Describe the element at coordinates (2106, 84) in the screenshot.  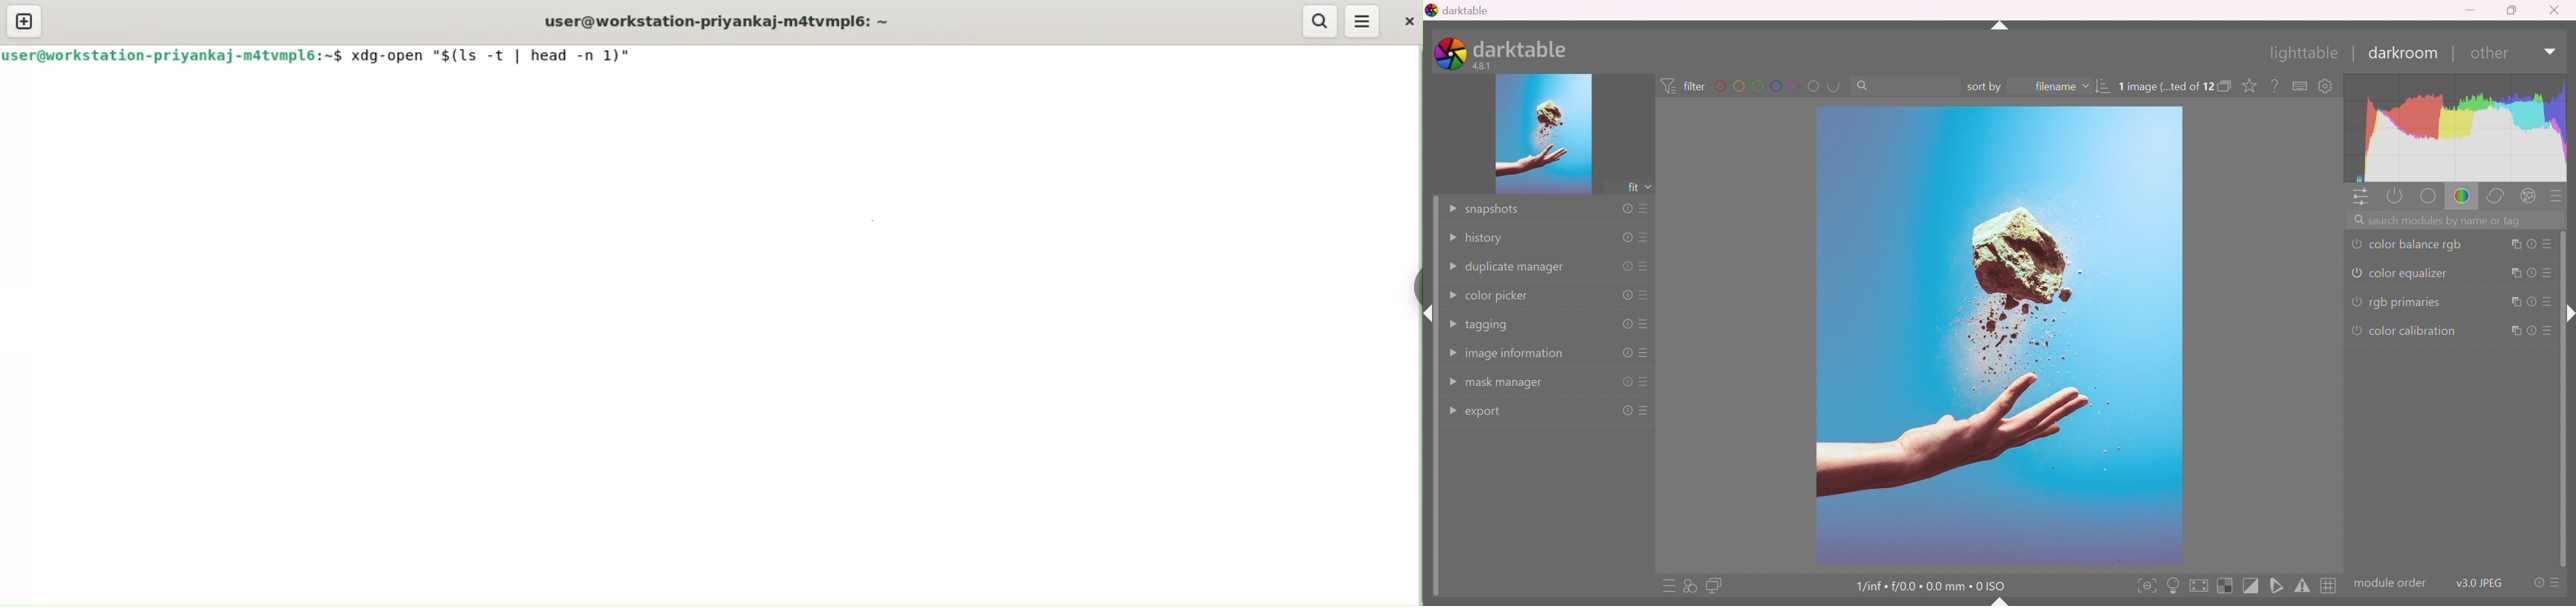
I see `sort` at that location.